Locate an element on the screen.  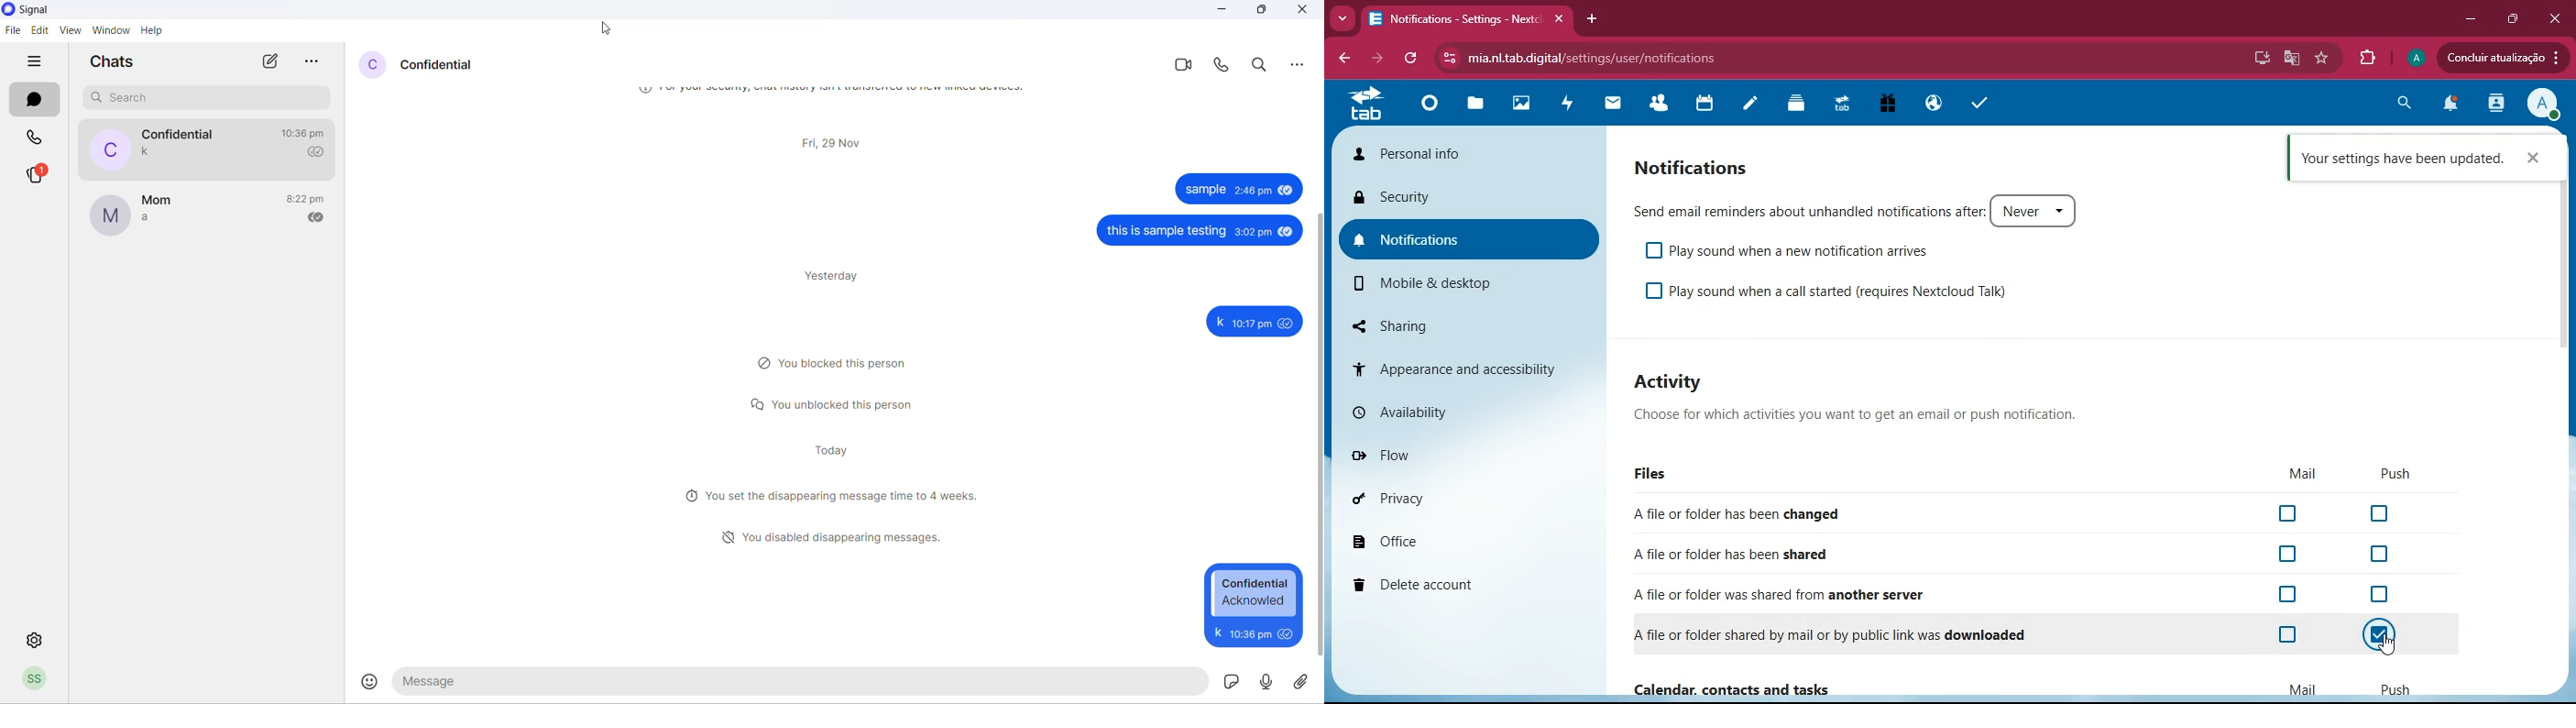
off is located at coordinates (2286, 515).